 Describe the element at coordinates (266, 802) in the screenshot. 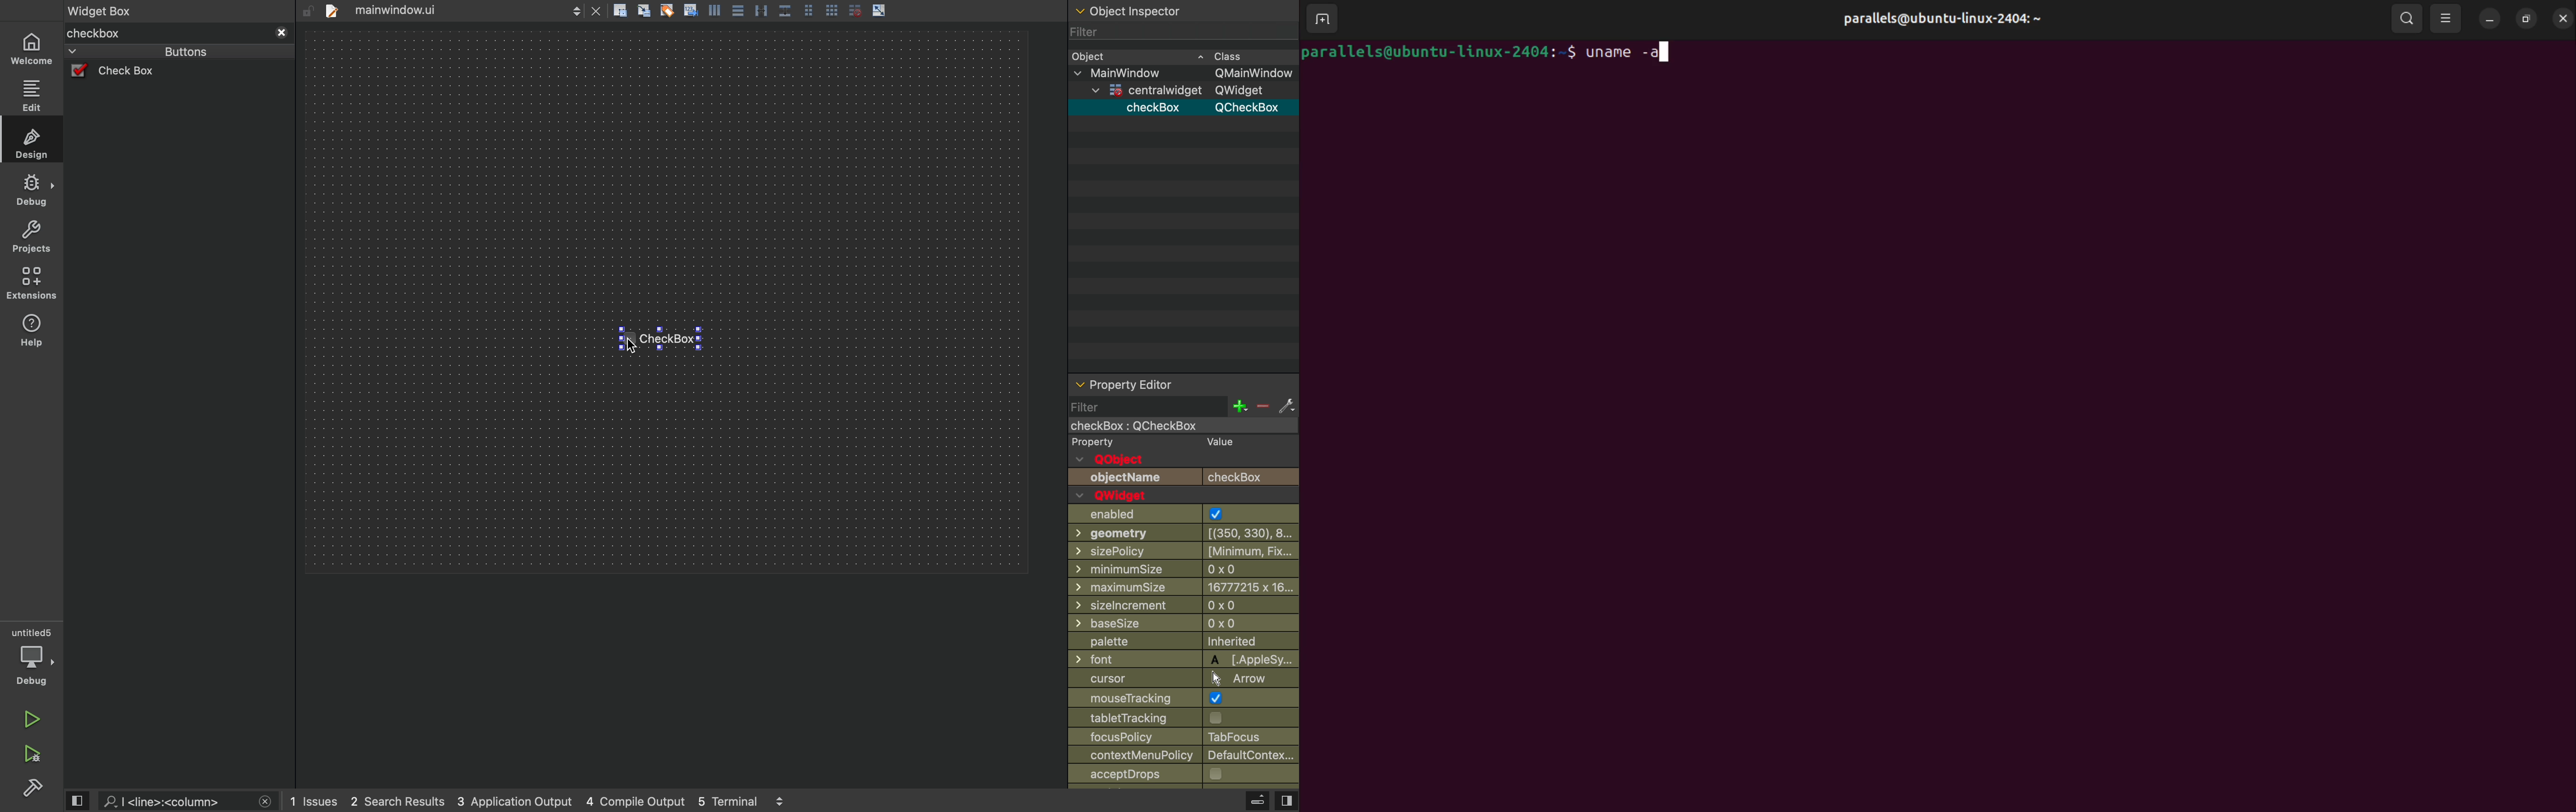

I see `close` at that location.